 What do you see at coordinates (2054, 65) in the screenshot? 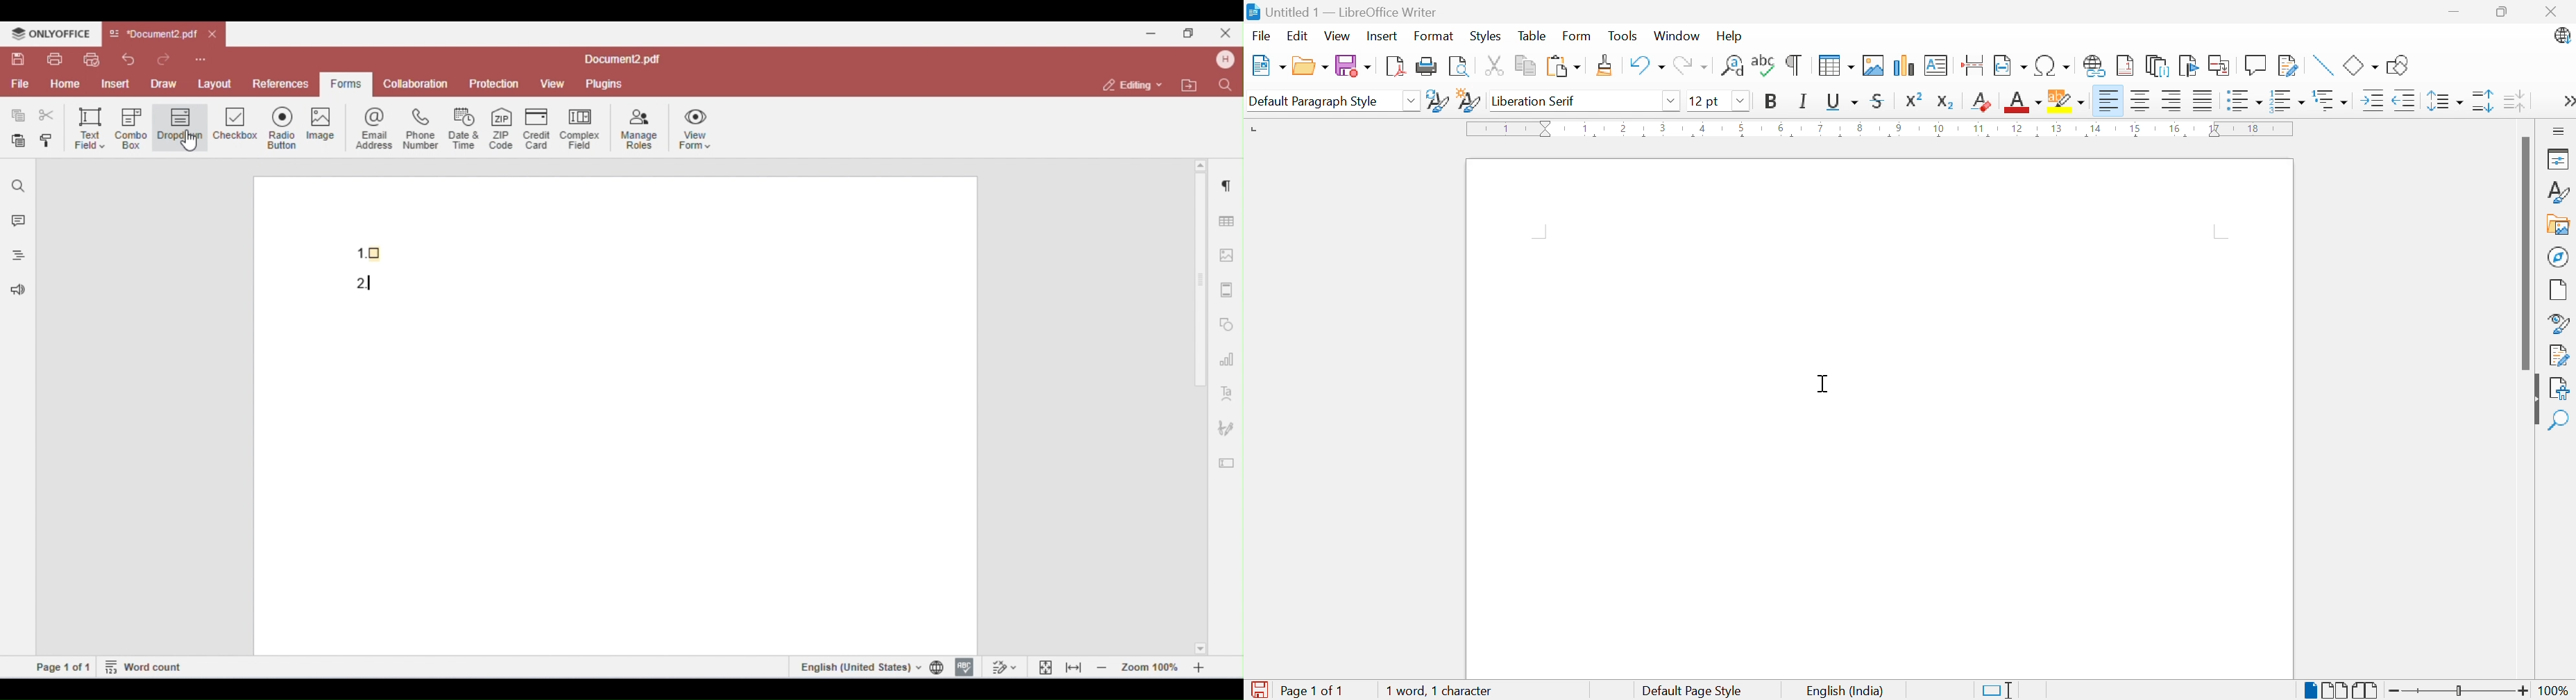
I see `Insert special characters` at bounding box center [2054, 65].